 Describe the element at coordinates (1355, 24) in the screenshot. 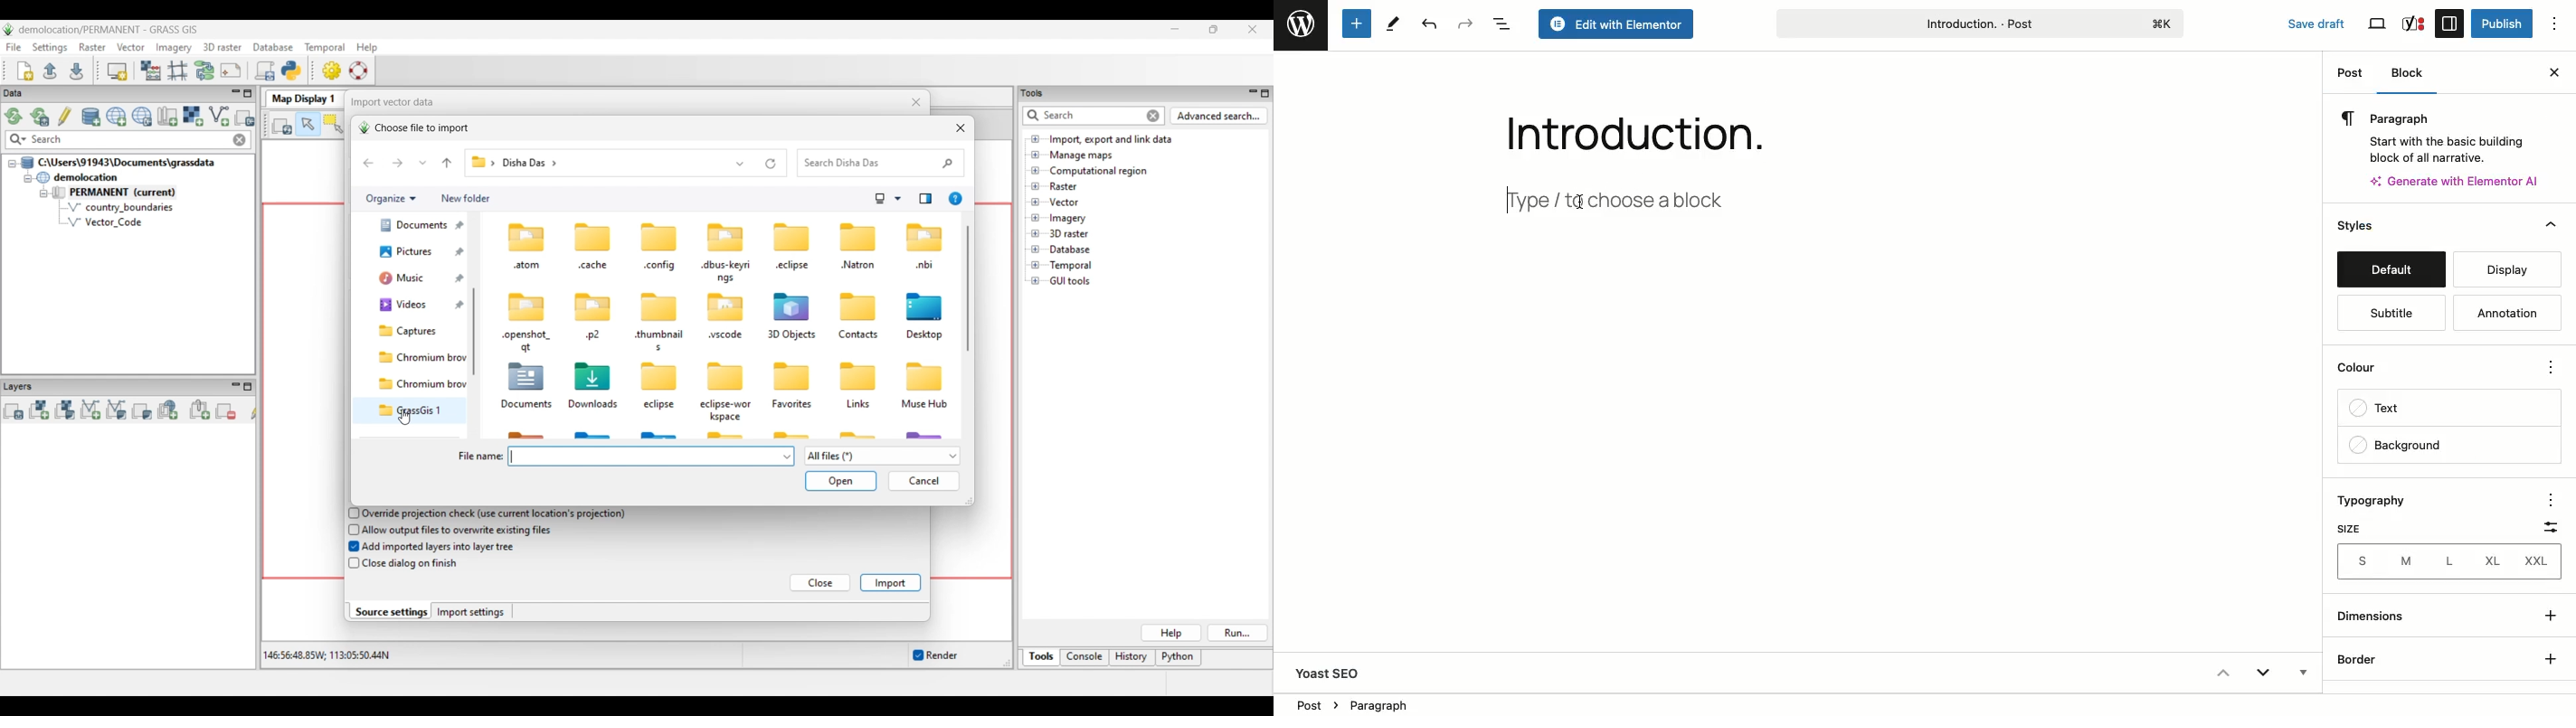

I see `Add new block` at that location.